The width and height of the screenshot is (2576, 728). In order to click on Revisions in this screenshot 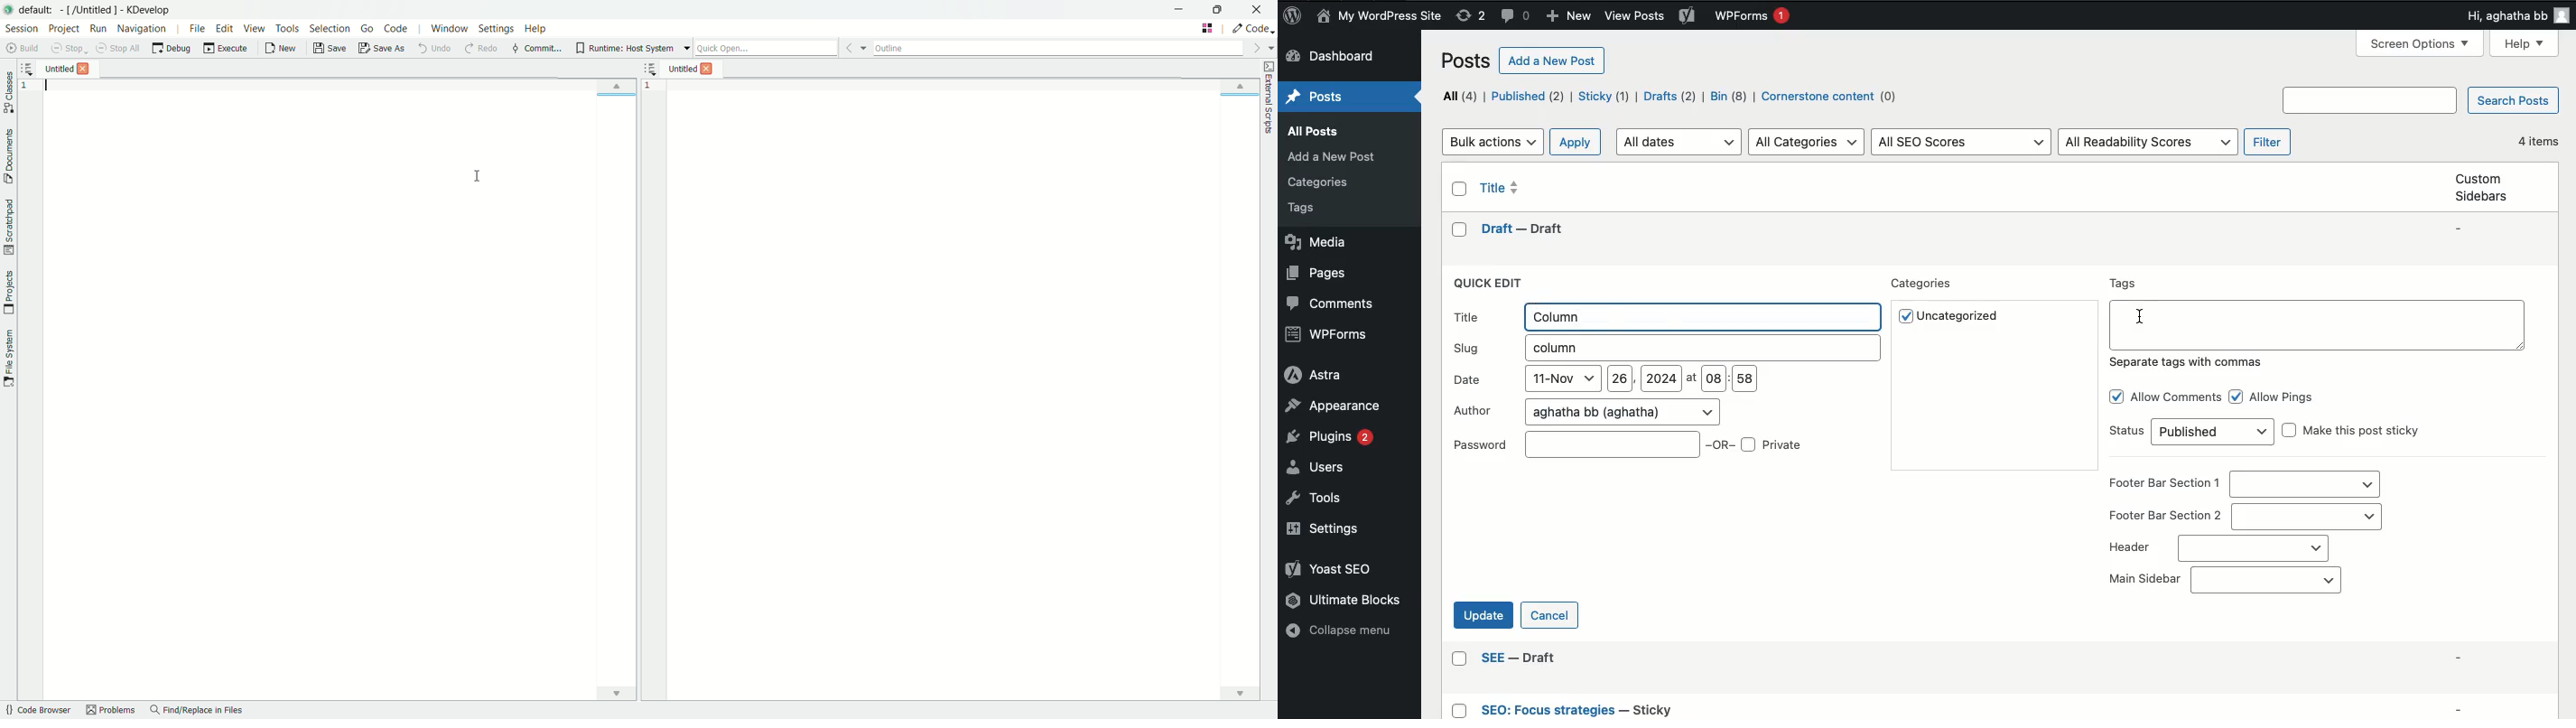, I will do `click(1472, 16)`.